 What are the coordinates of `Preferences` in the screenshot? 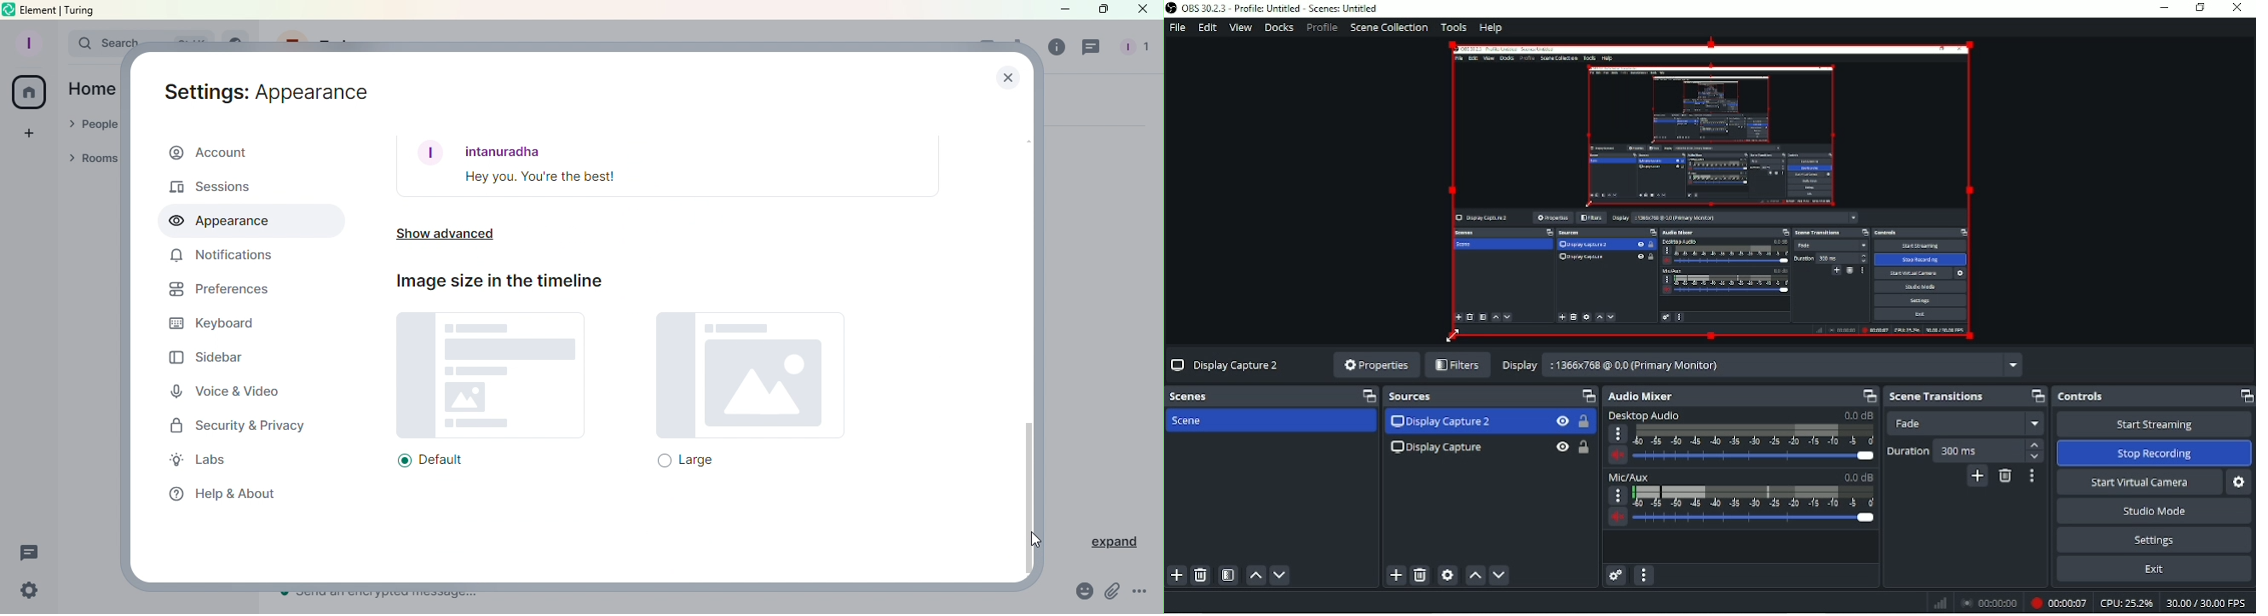 It's located at (219, 292).